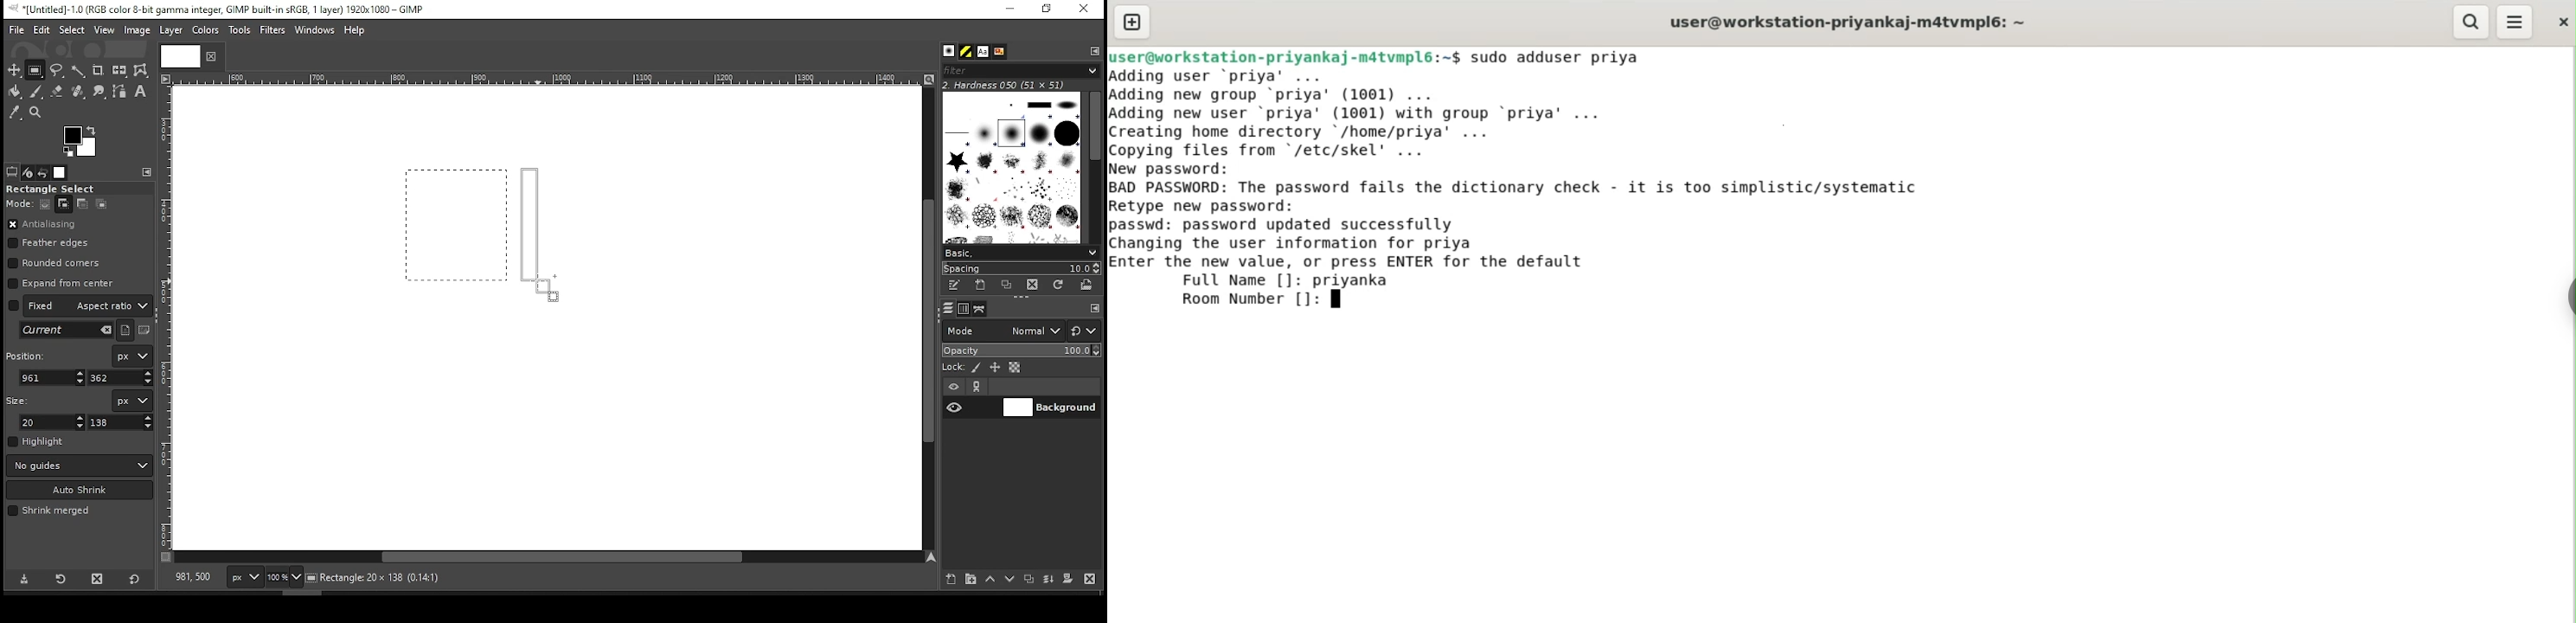 The height and width of the screenshot is (644, 2576). Describe the element at coordinates (548, 558) in the screenshot. I see `scroll bar` at that location.